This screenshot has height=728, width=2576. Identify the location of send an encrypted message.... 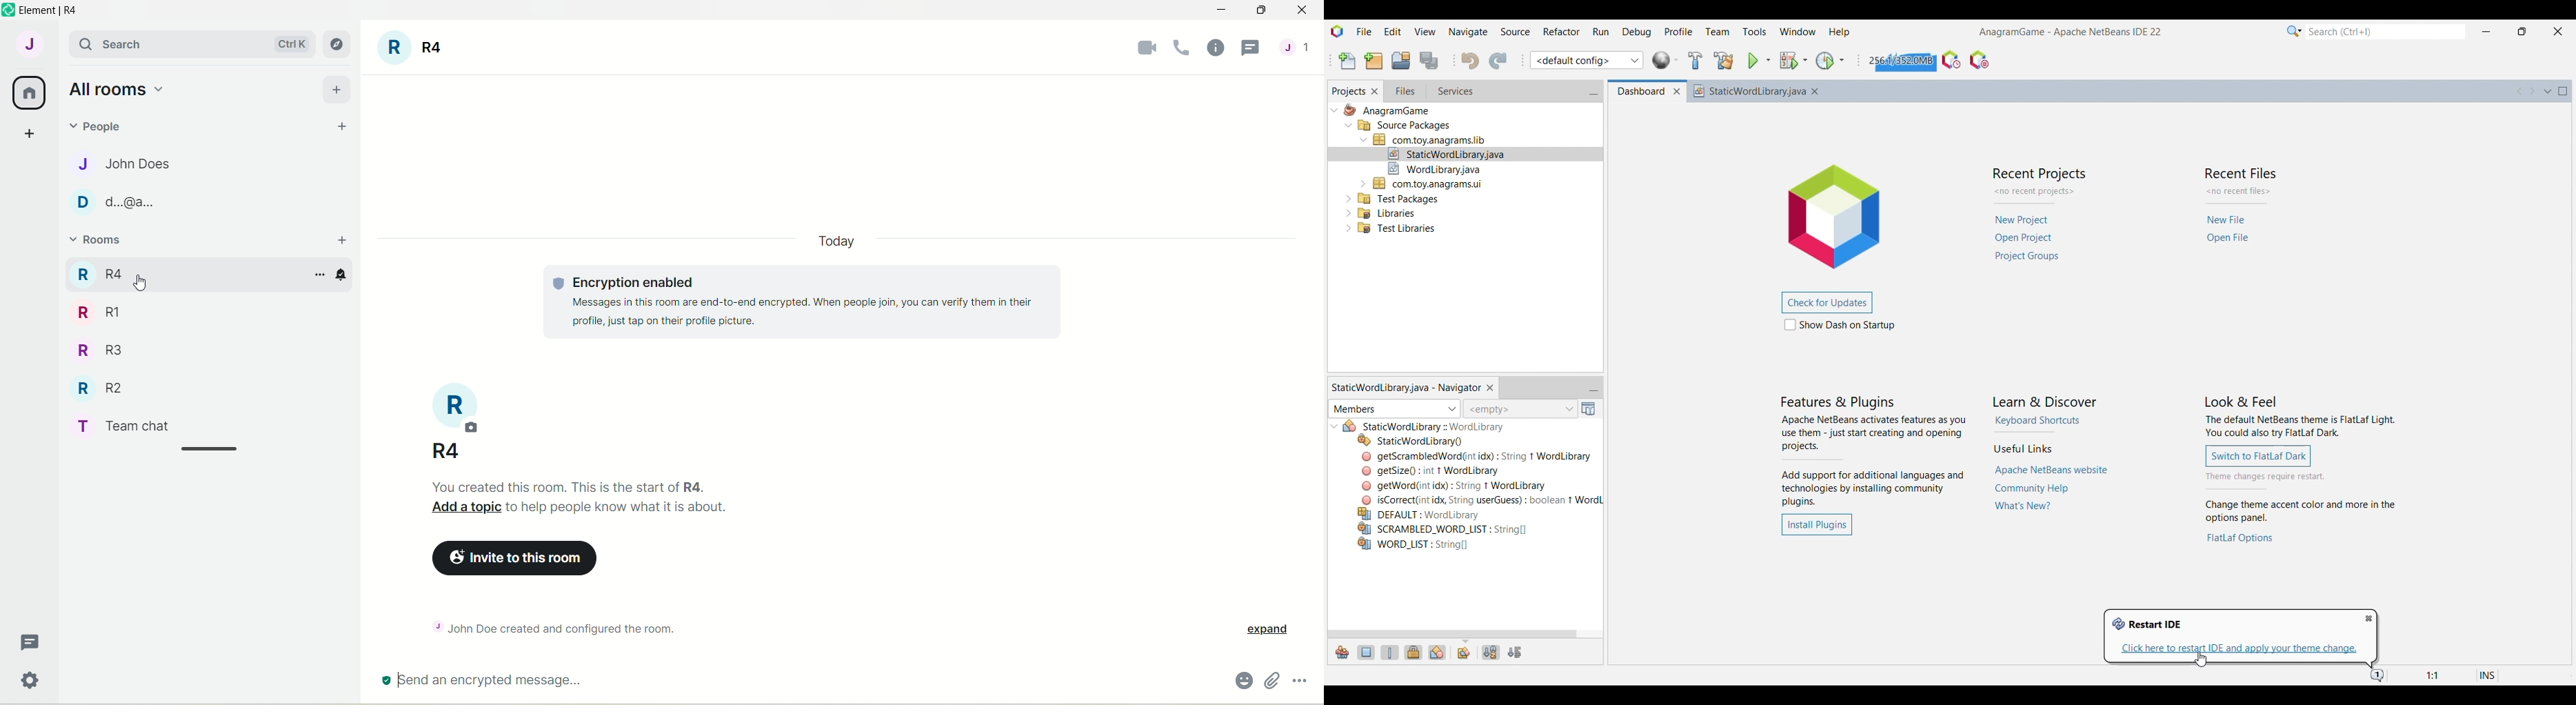
(578, 682).